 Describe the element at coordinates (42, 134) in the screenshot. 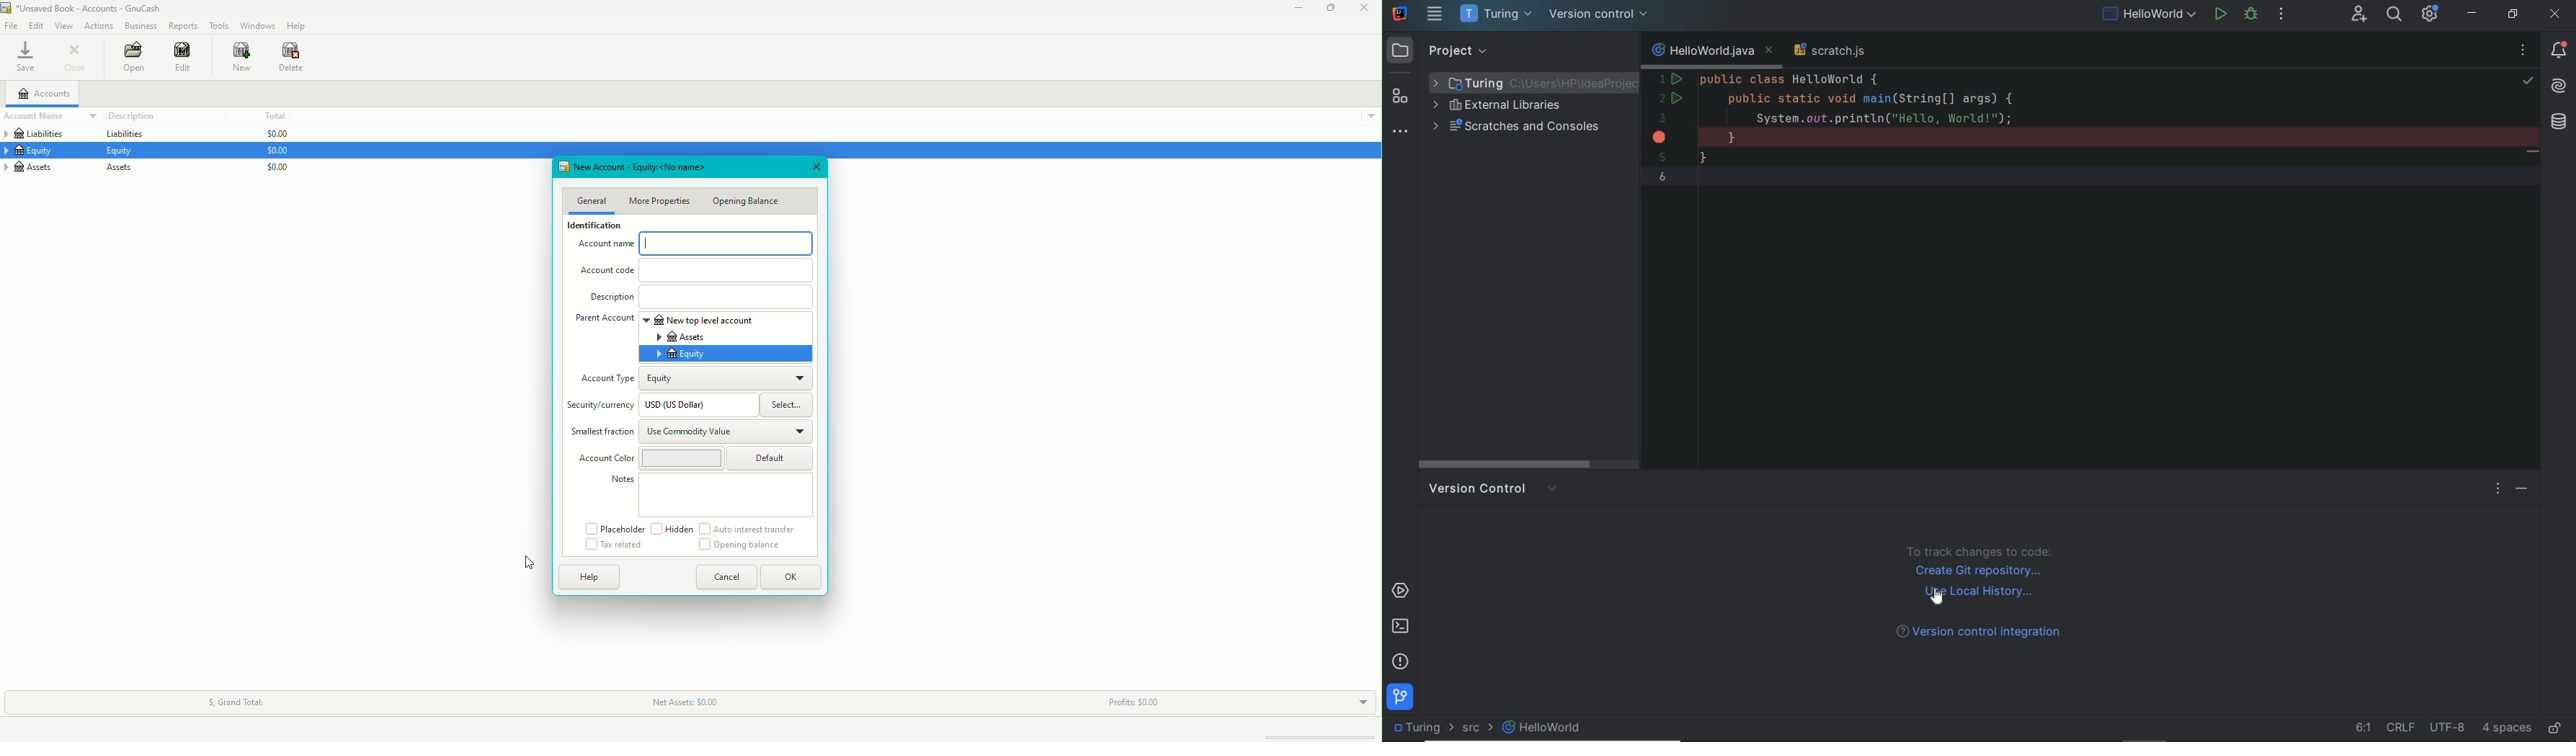

I see `Liabilities` at that location.